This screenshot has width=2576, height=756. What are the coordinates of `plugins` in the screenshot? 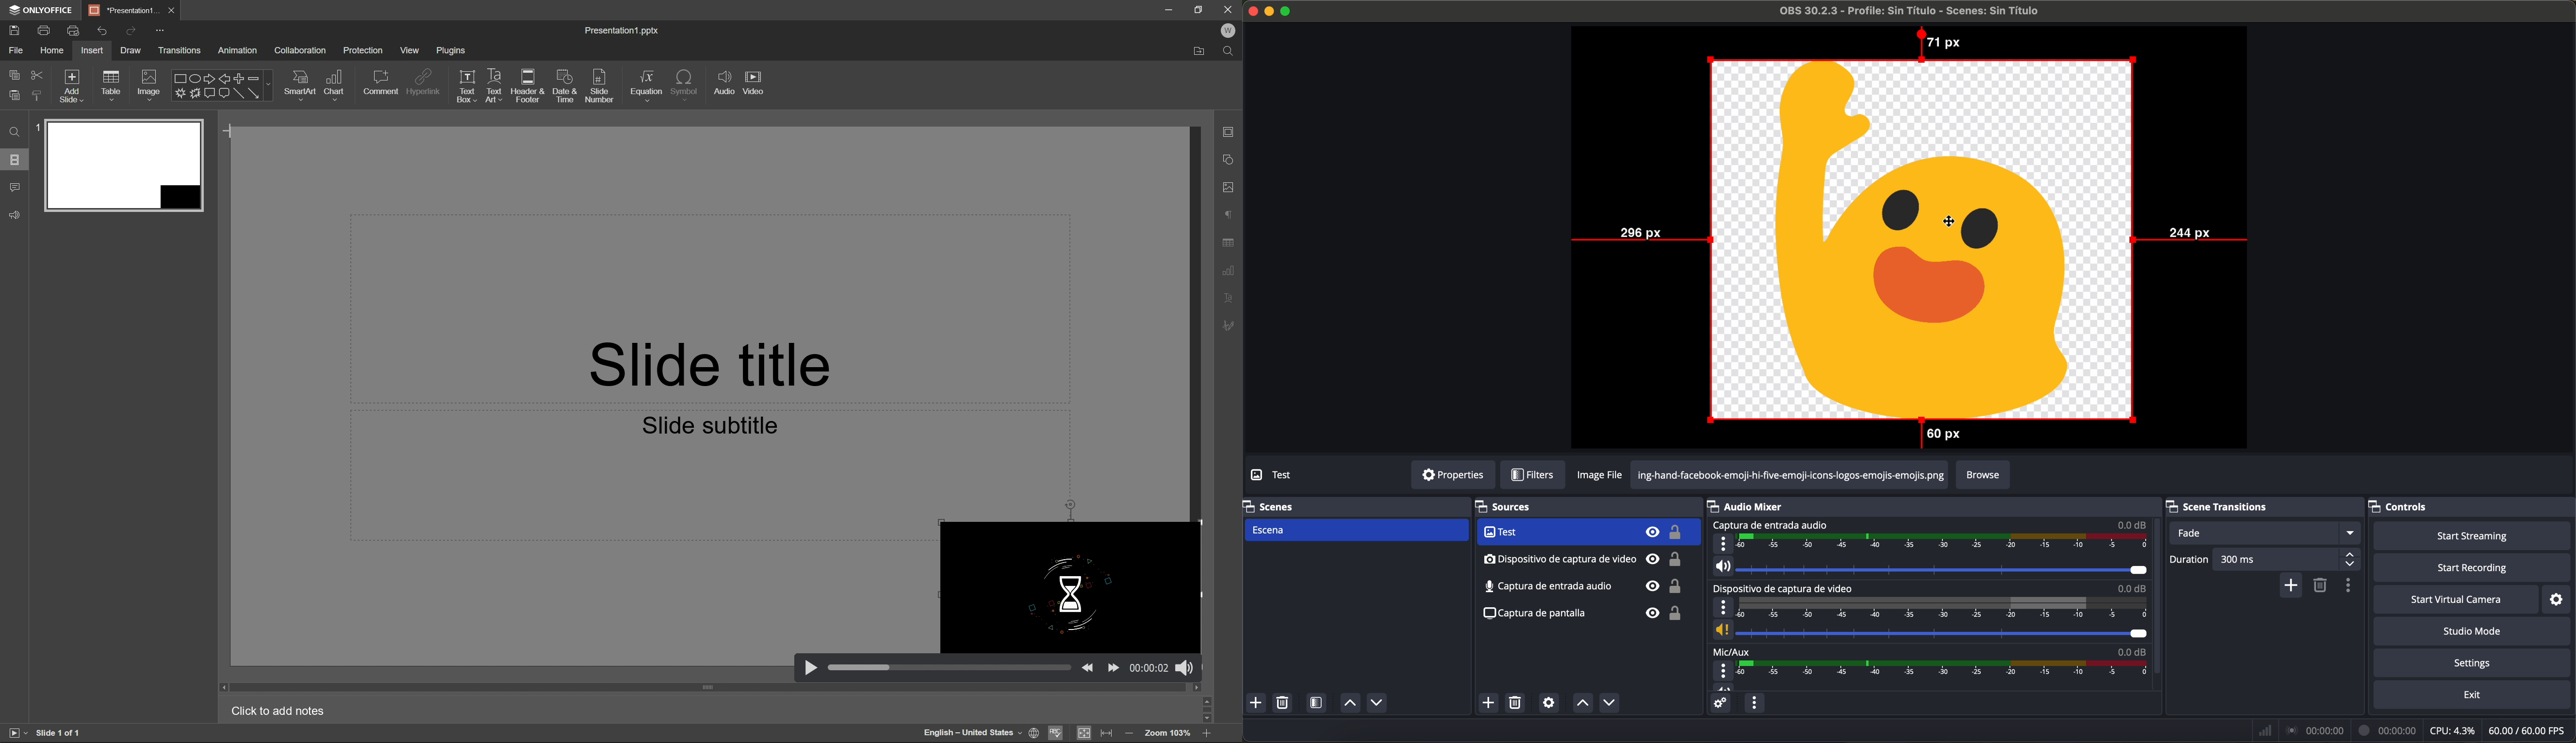 It's located at (455, 52).